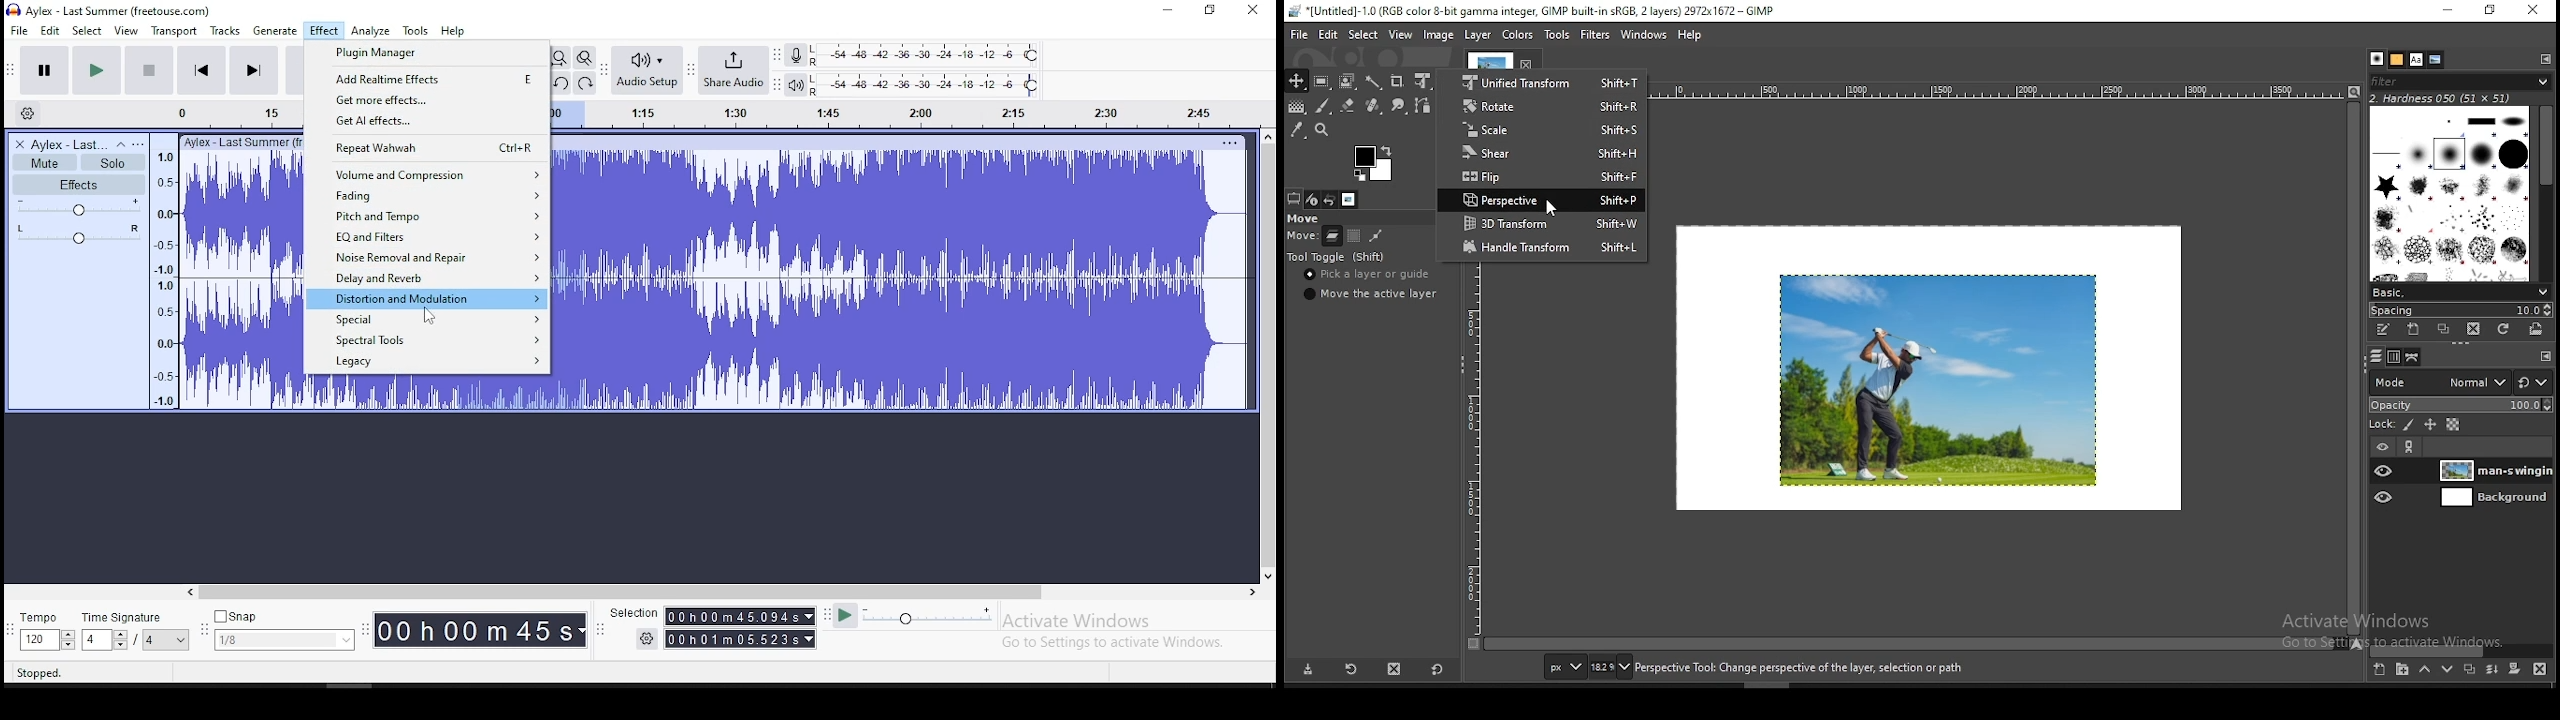 This screenshot has width=2576, height=728. I want to click on units, so click(1564, 667).